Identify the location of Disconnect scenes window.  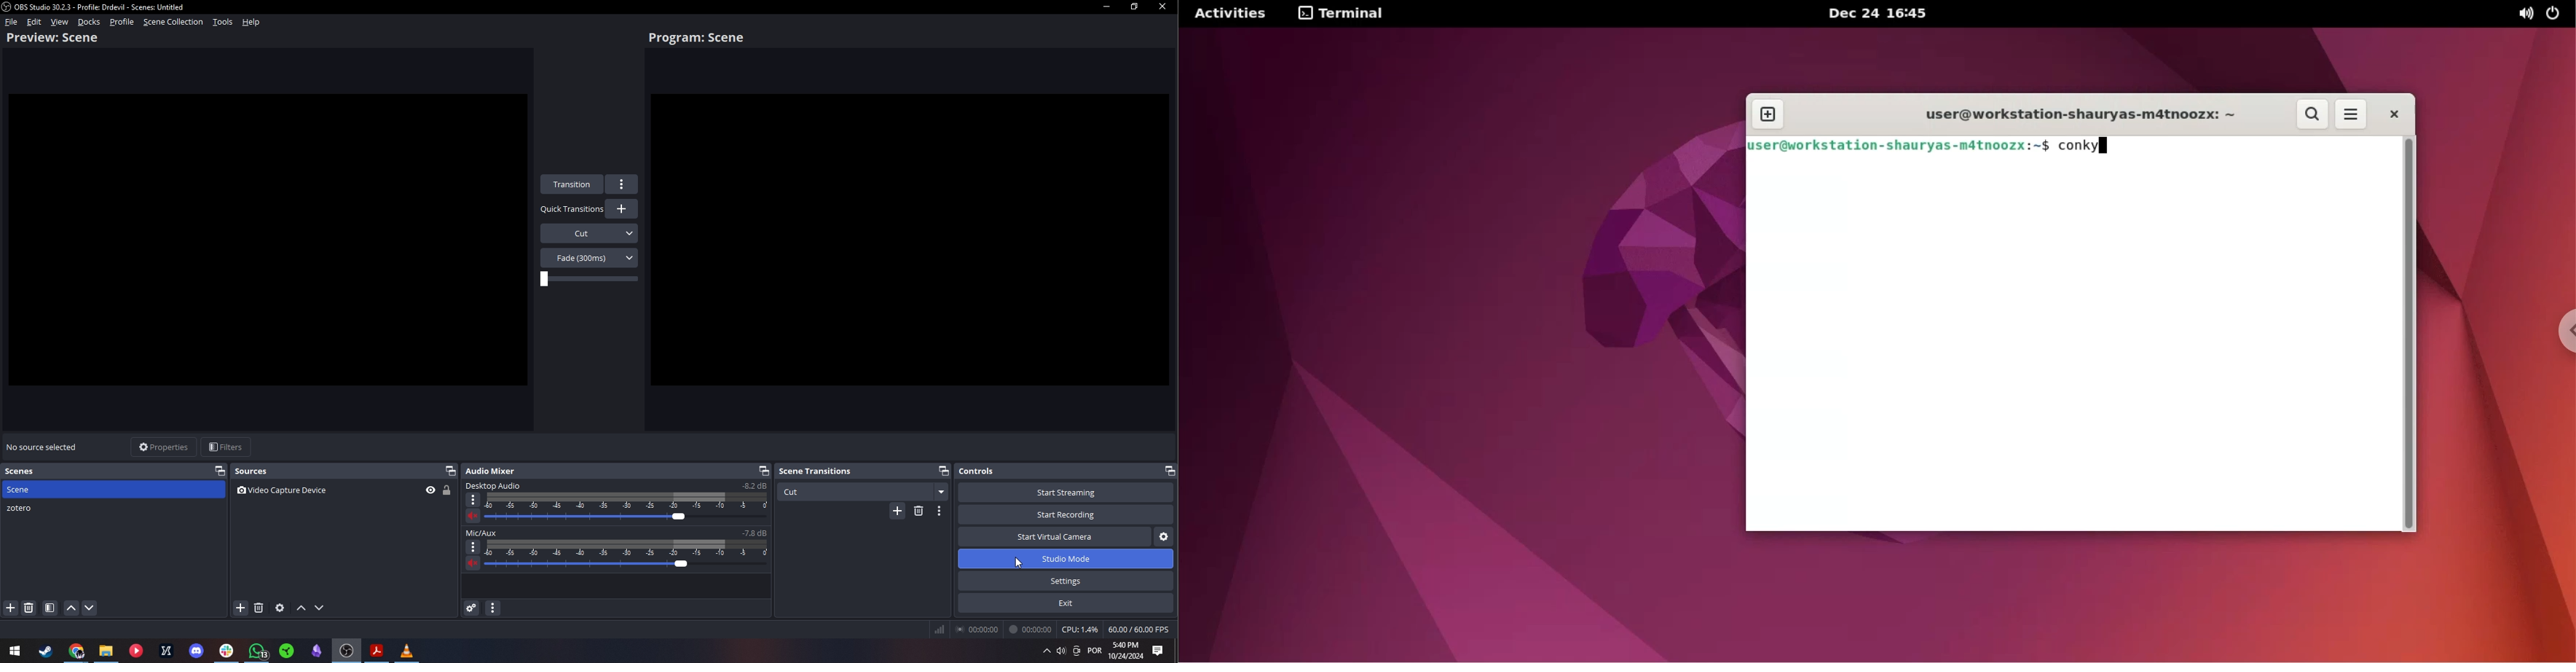
(219, 471).